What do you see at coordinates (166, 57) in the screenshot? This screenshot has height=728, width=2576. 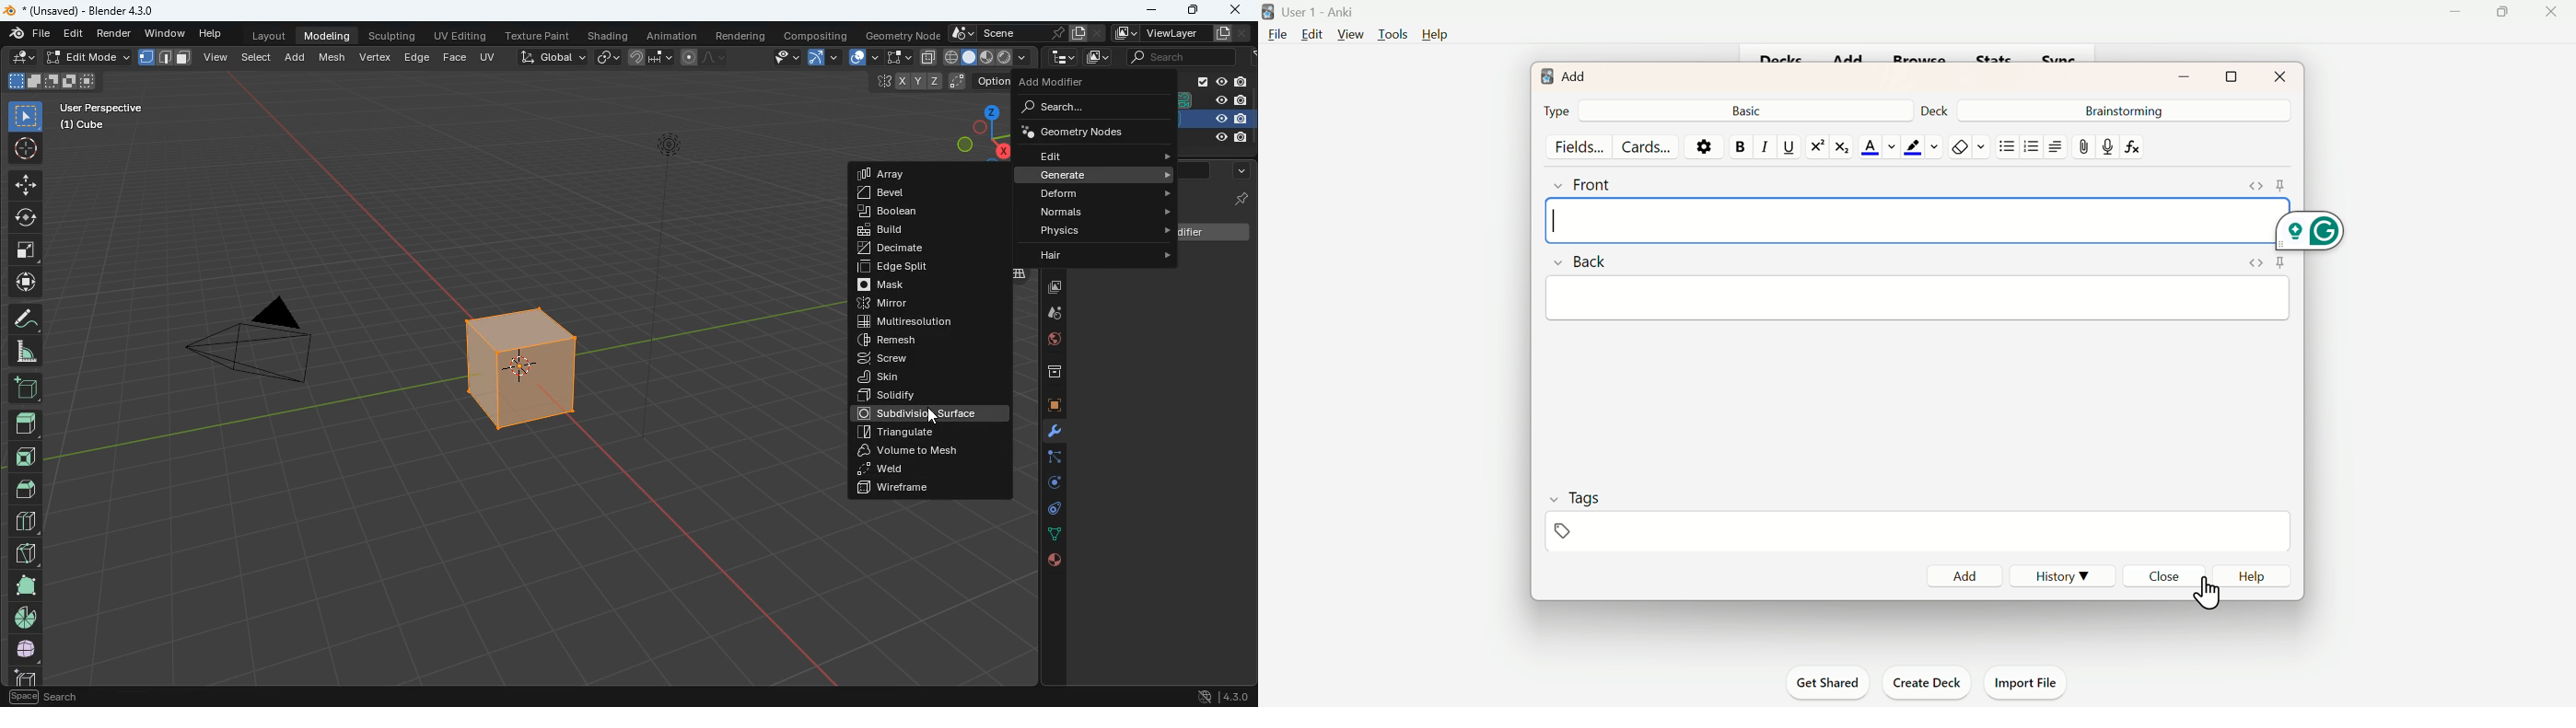 I see `format` at bounding box center [166, 57].